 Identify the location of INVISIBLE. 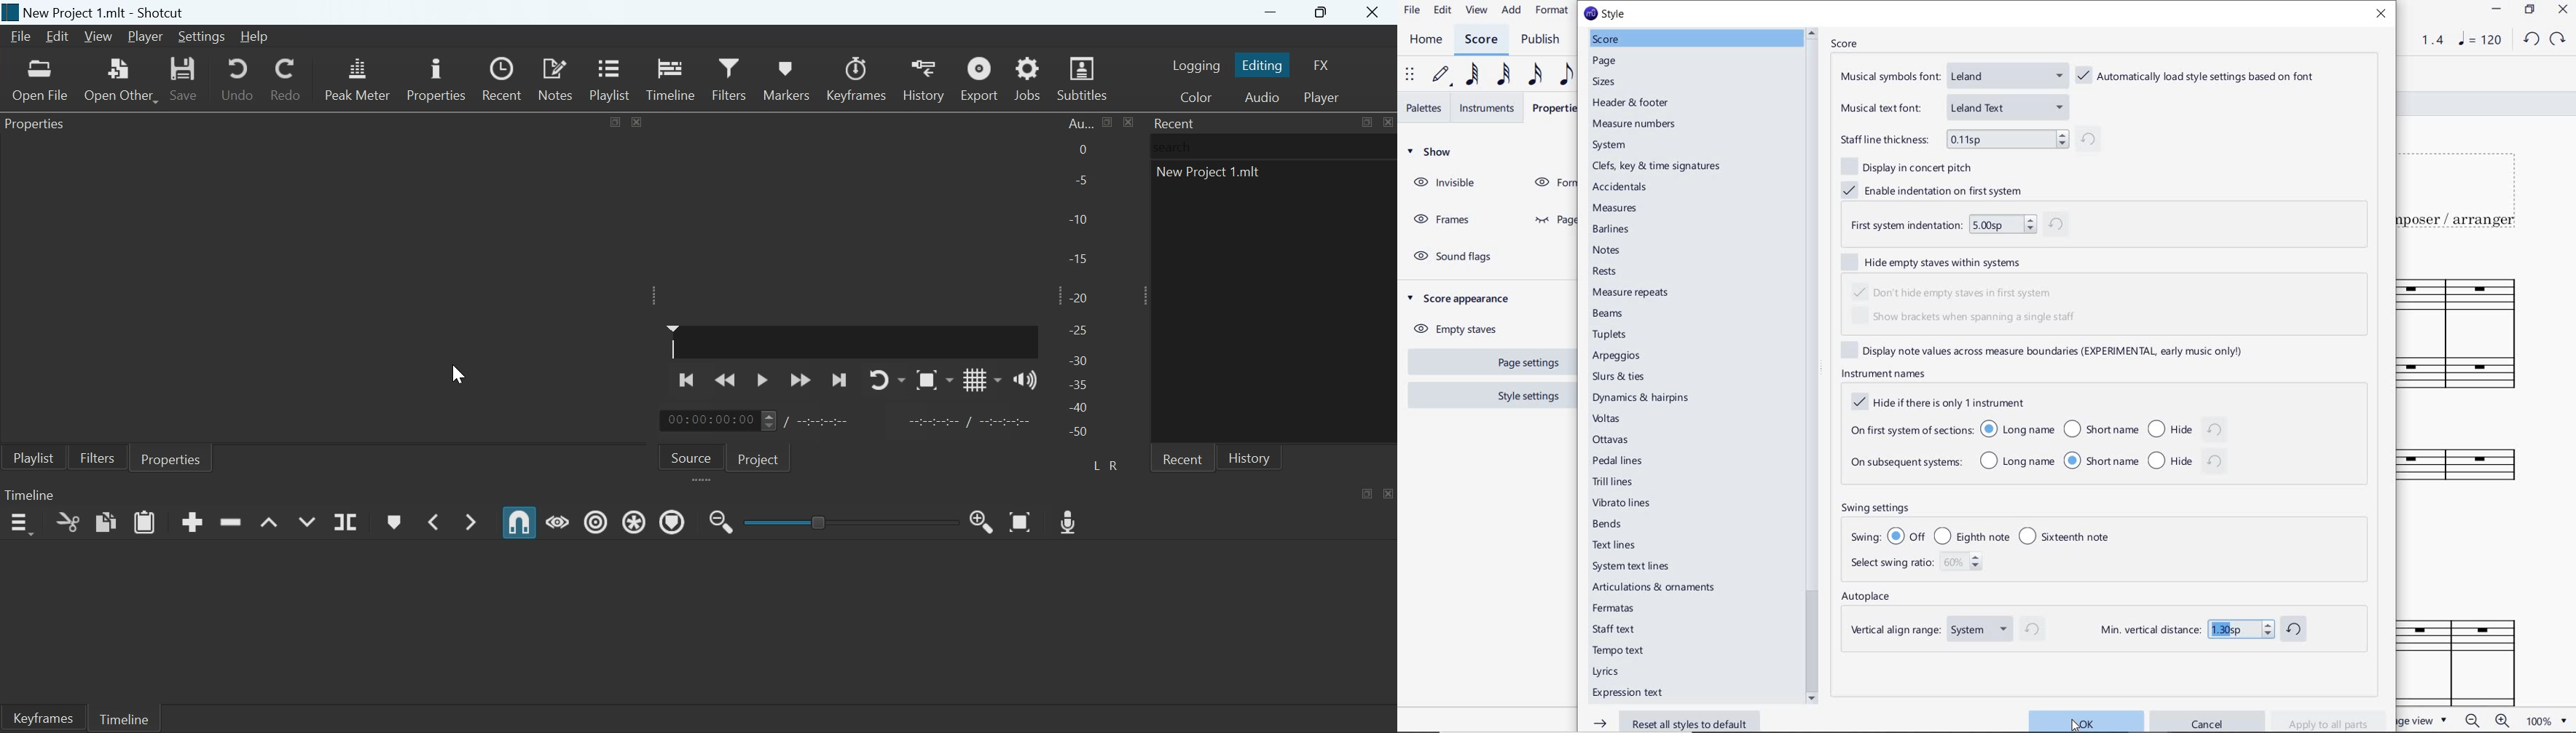
(1446, 183).